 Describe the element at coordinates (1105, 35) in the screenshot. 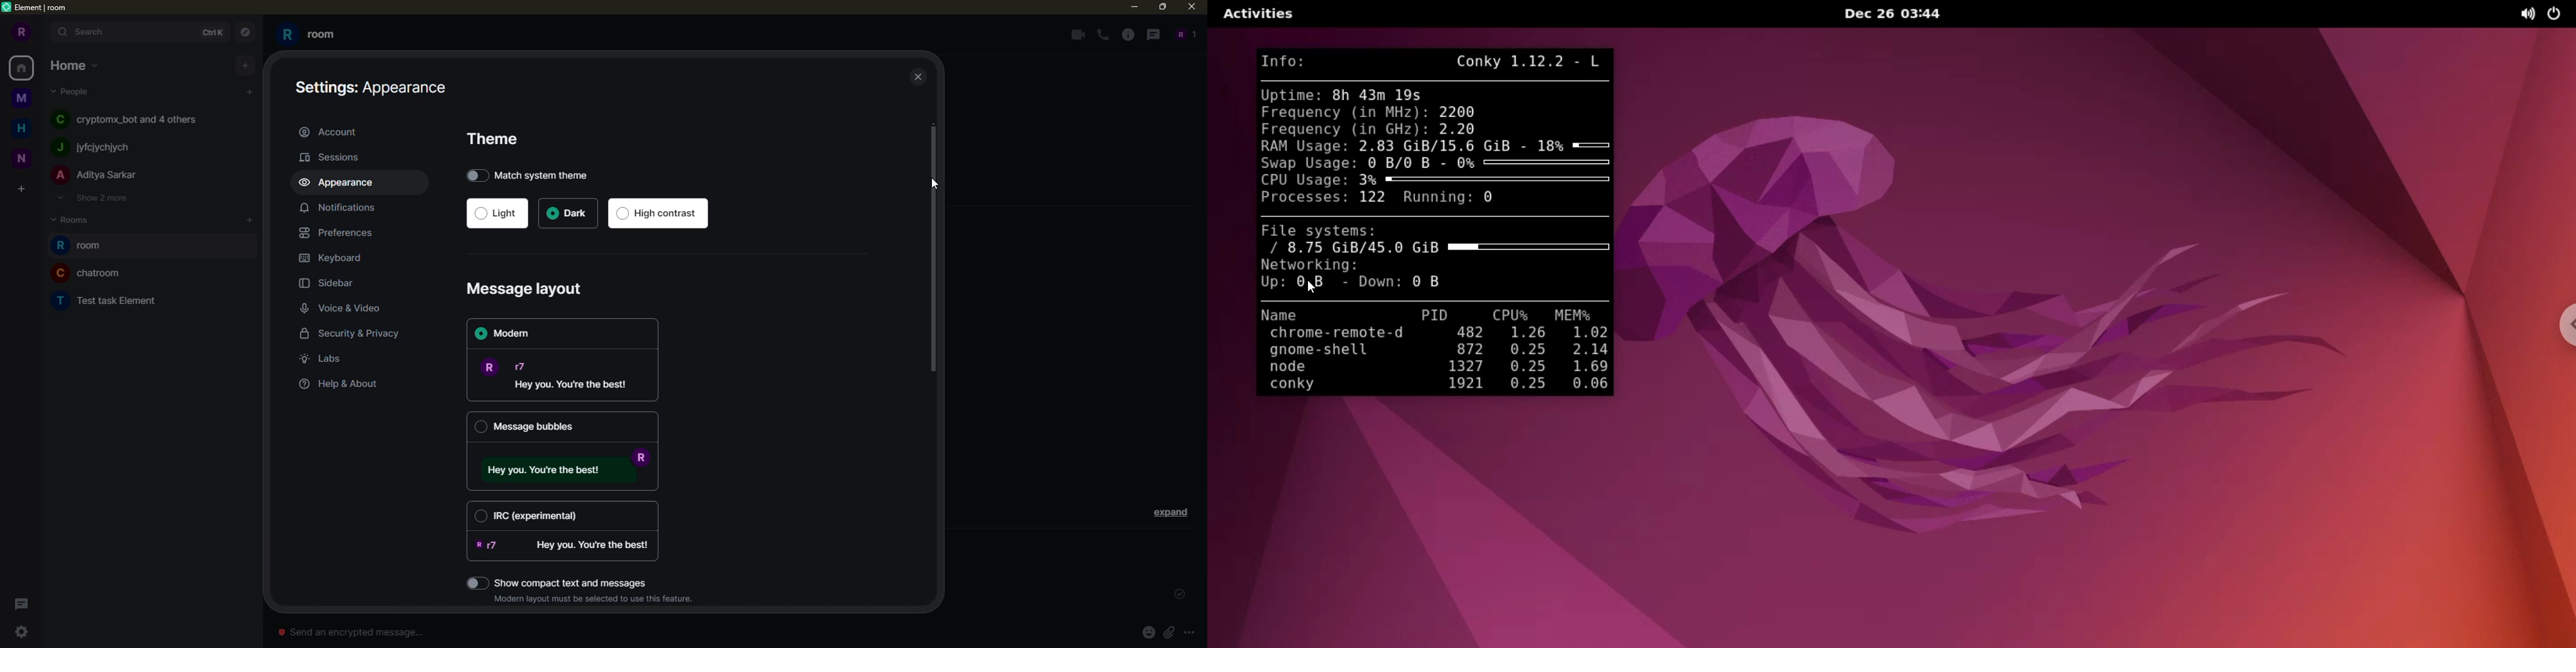

I see `voice call` at that location.